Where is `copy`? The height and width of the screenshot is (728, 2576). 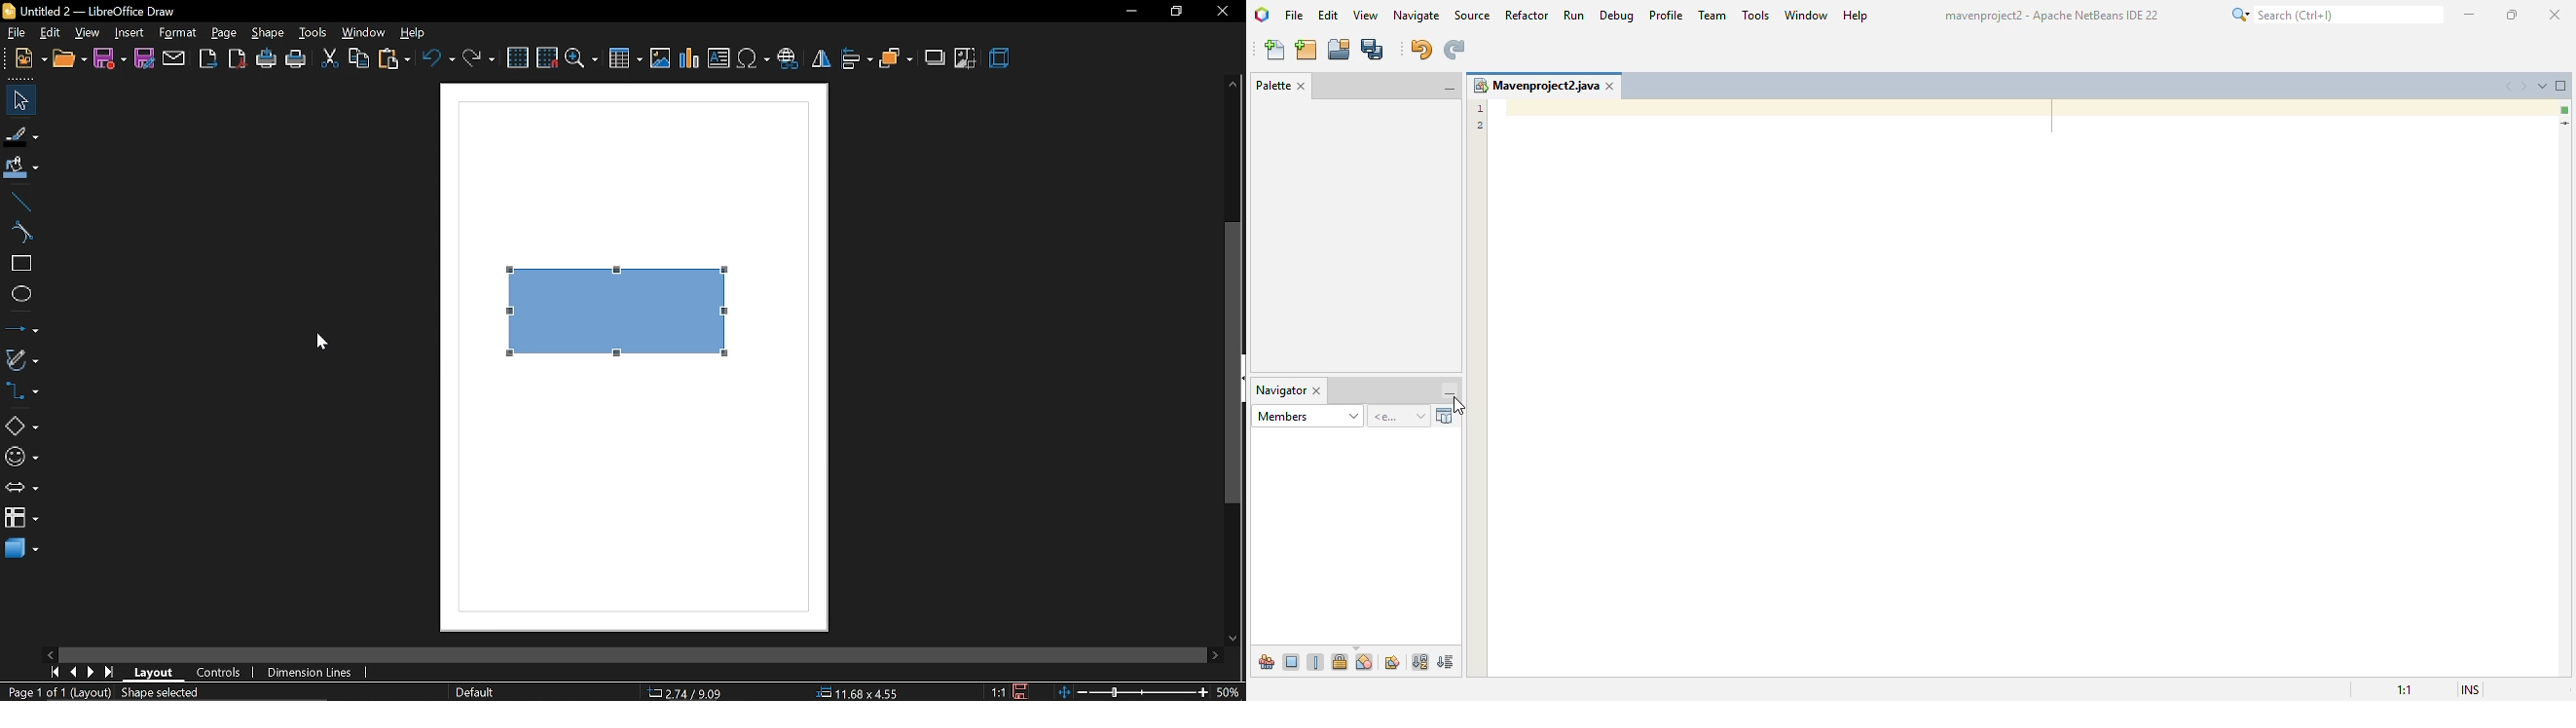
copy is located at coordinates (360, 59).